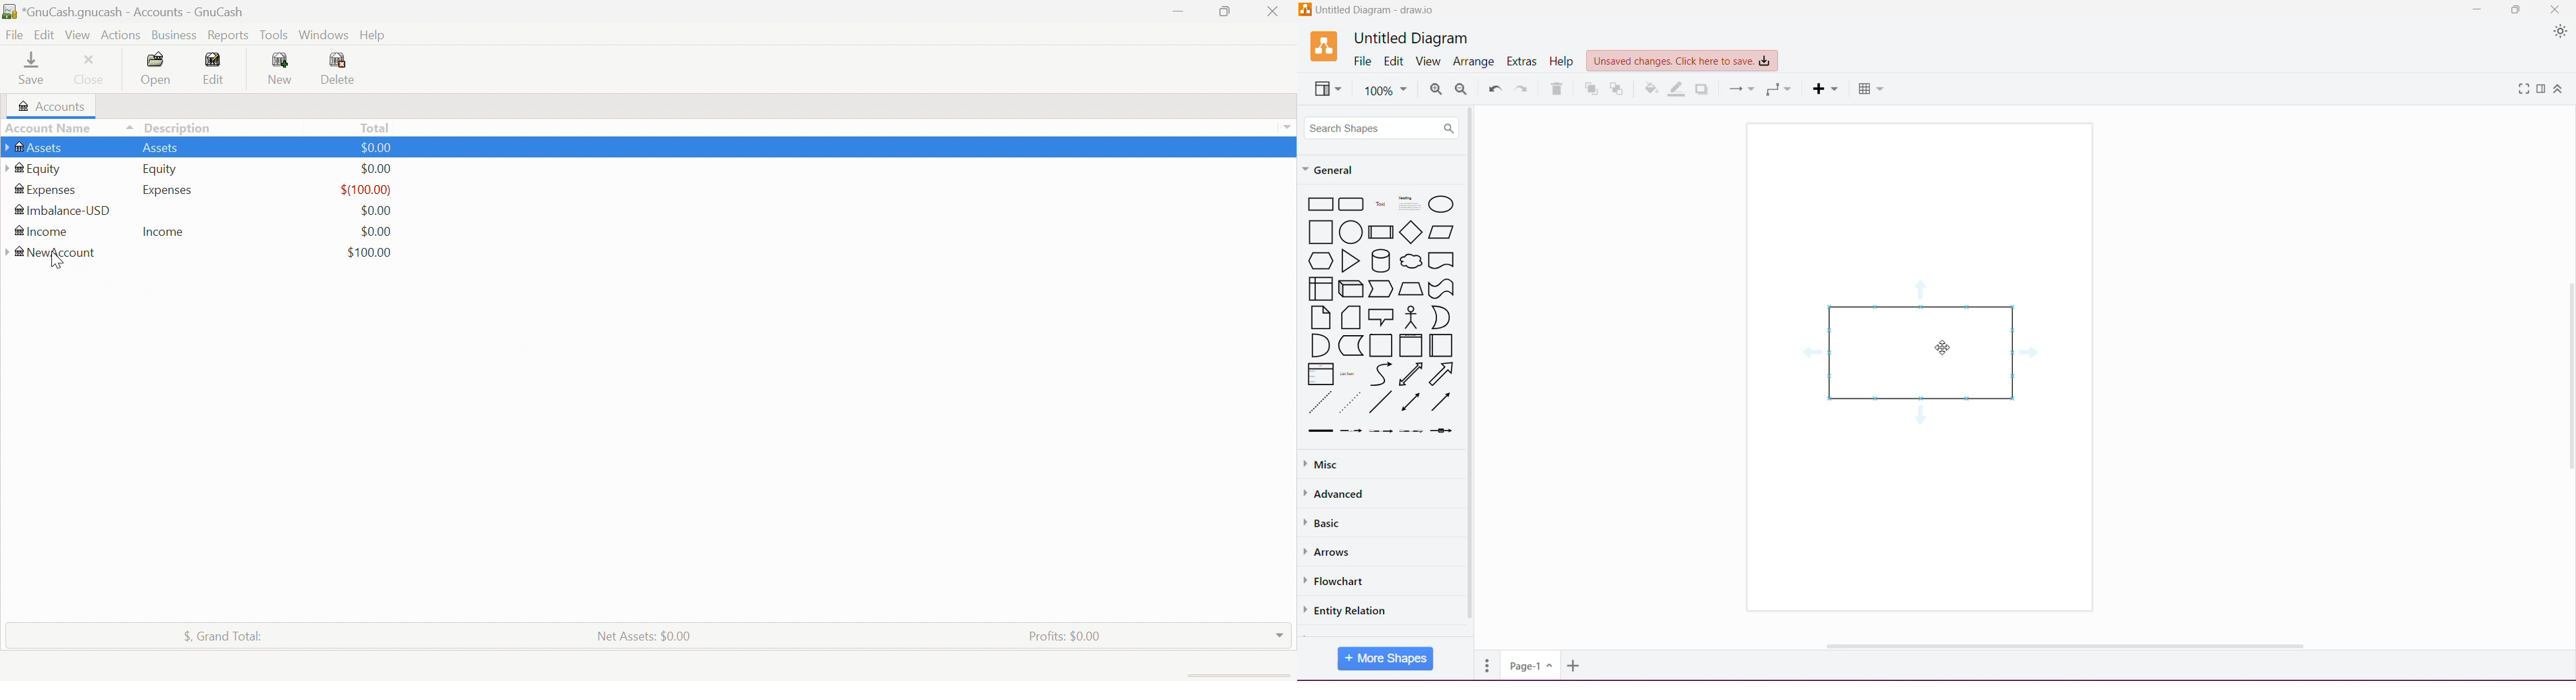  I want to click on File, so click(1362, 61).